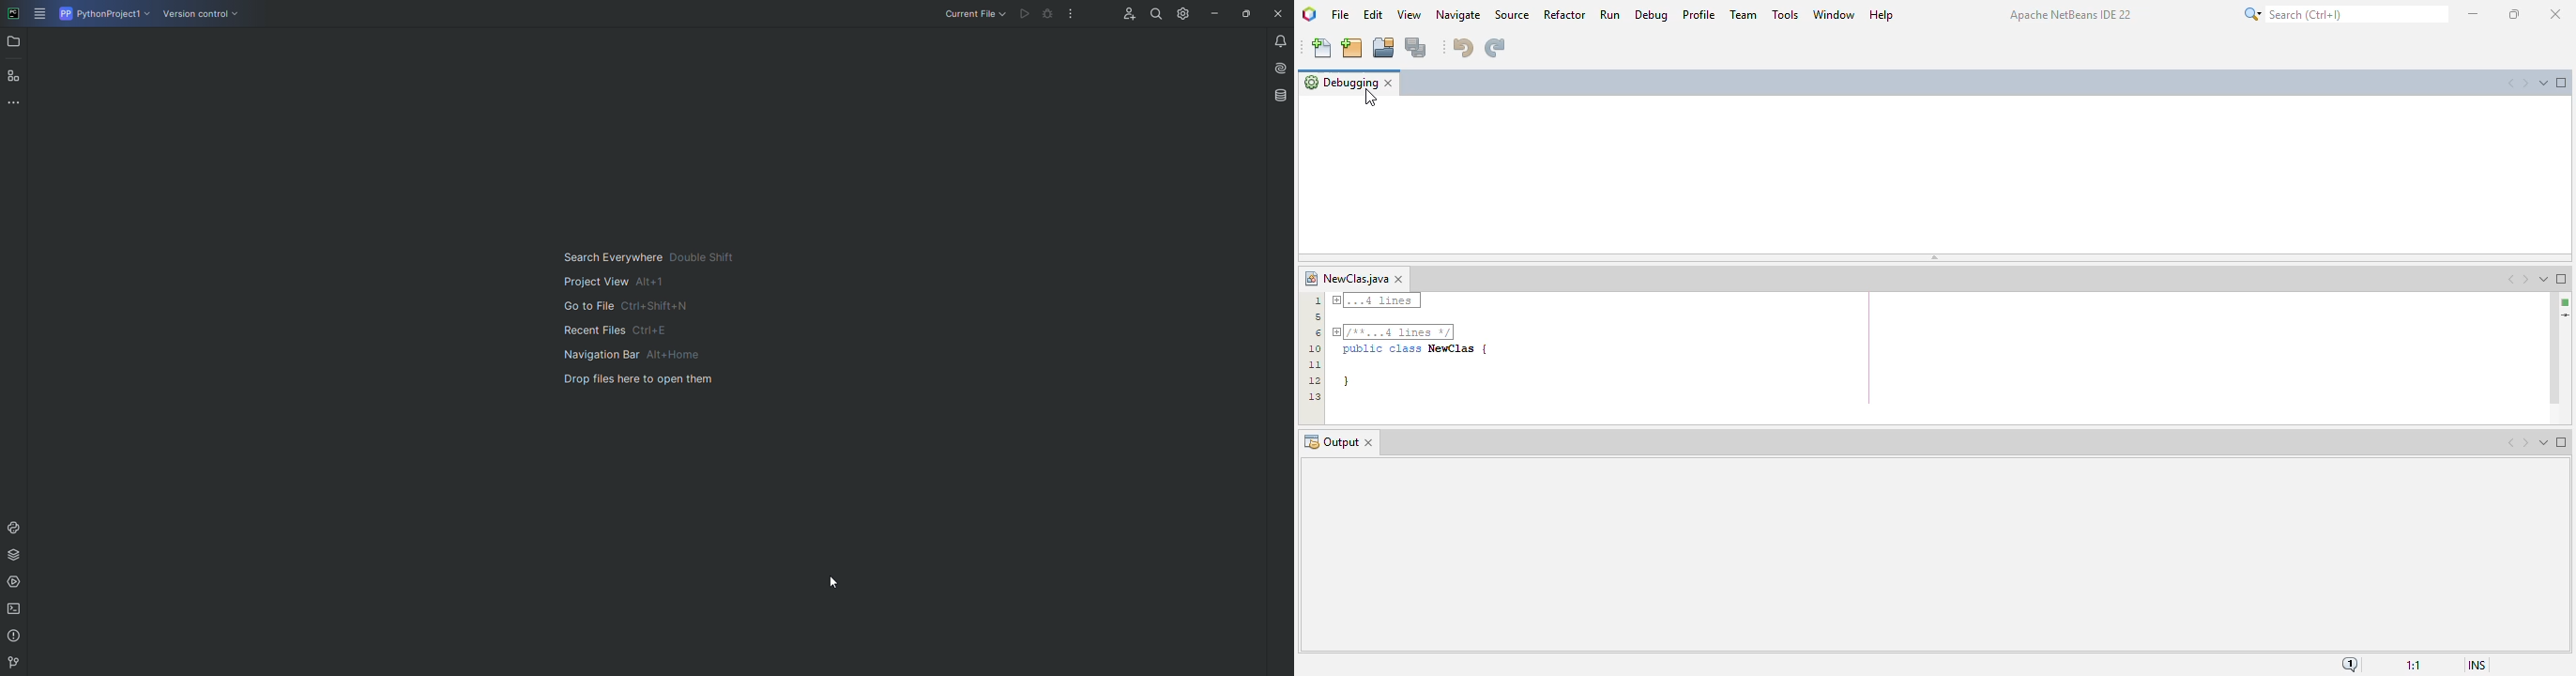  What do you see at coordinates (14, 15) in the screenshot?
I see `PyCharm` at bounding box center [14, 15].